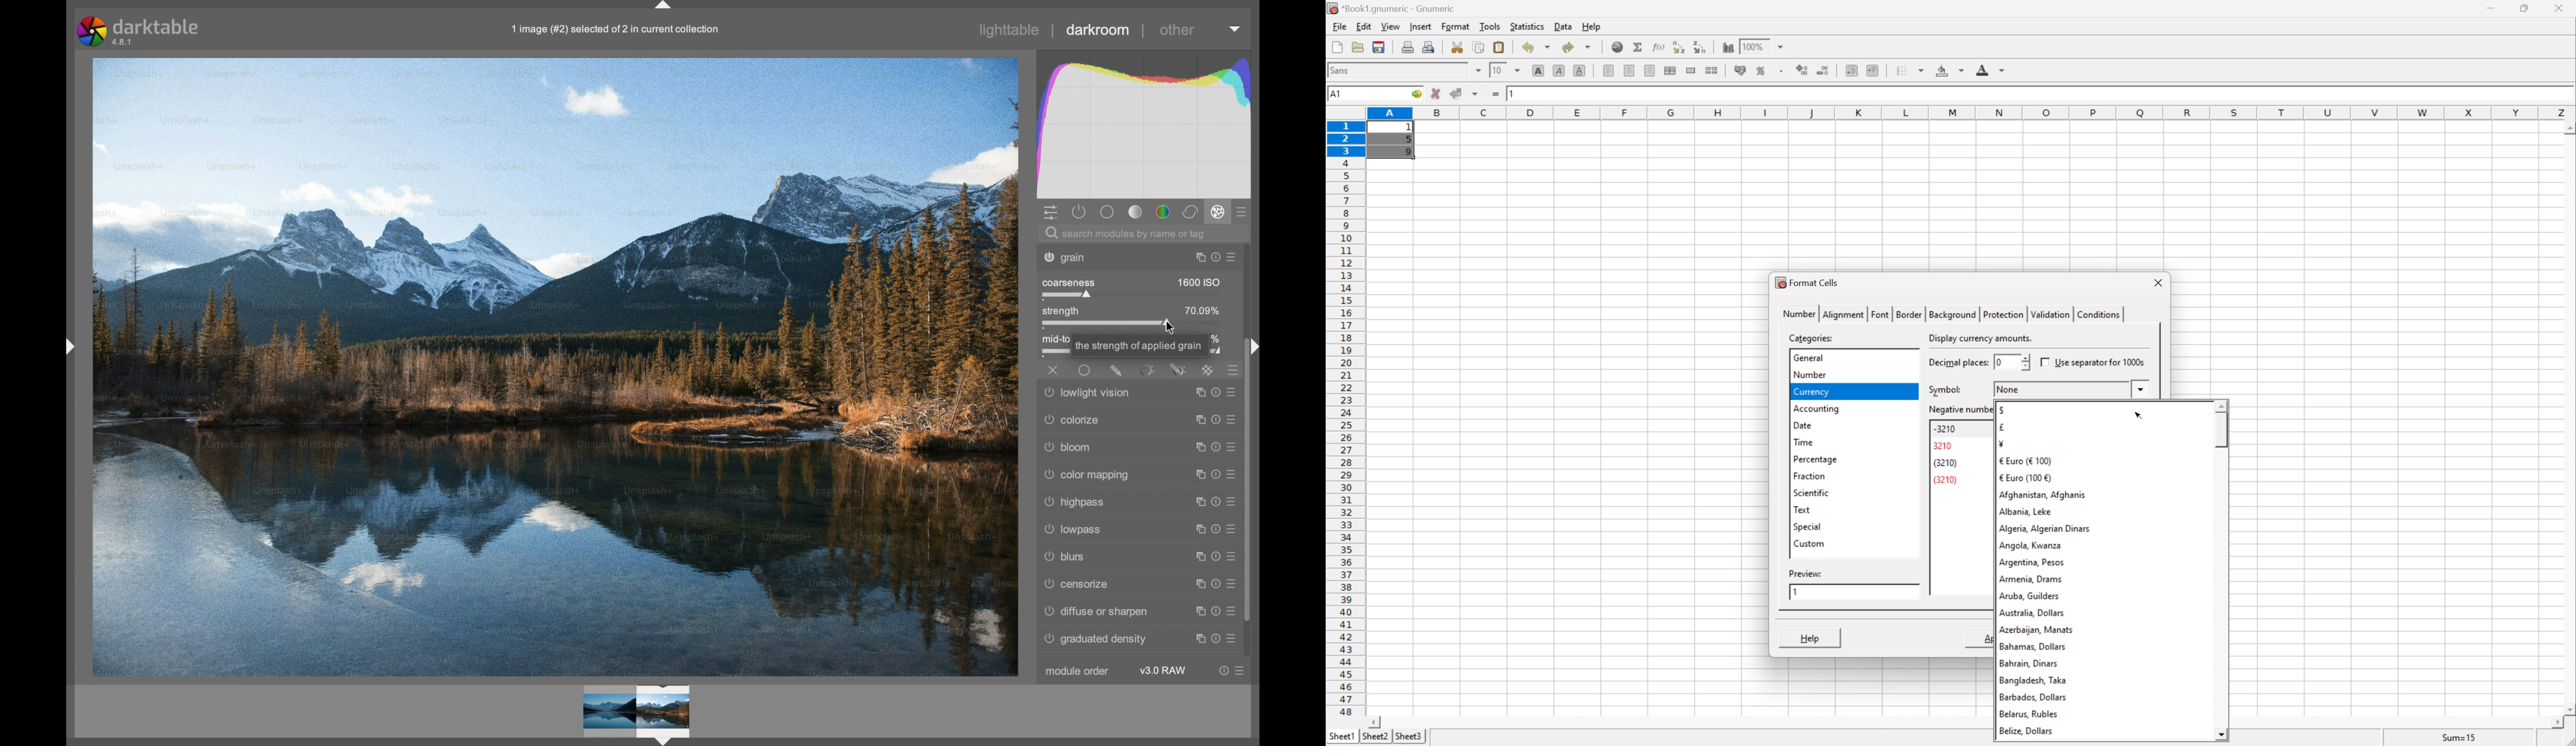 This screenshot has height=756, width=2576. Describe the element at coordinates (1560, 69) in the screenshot. I see `italic` at that location.